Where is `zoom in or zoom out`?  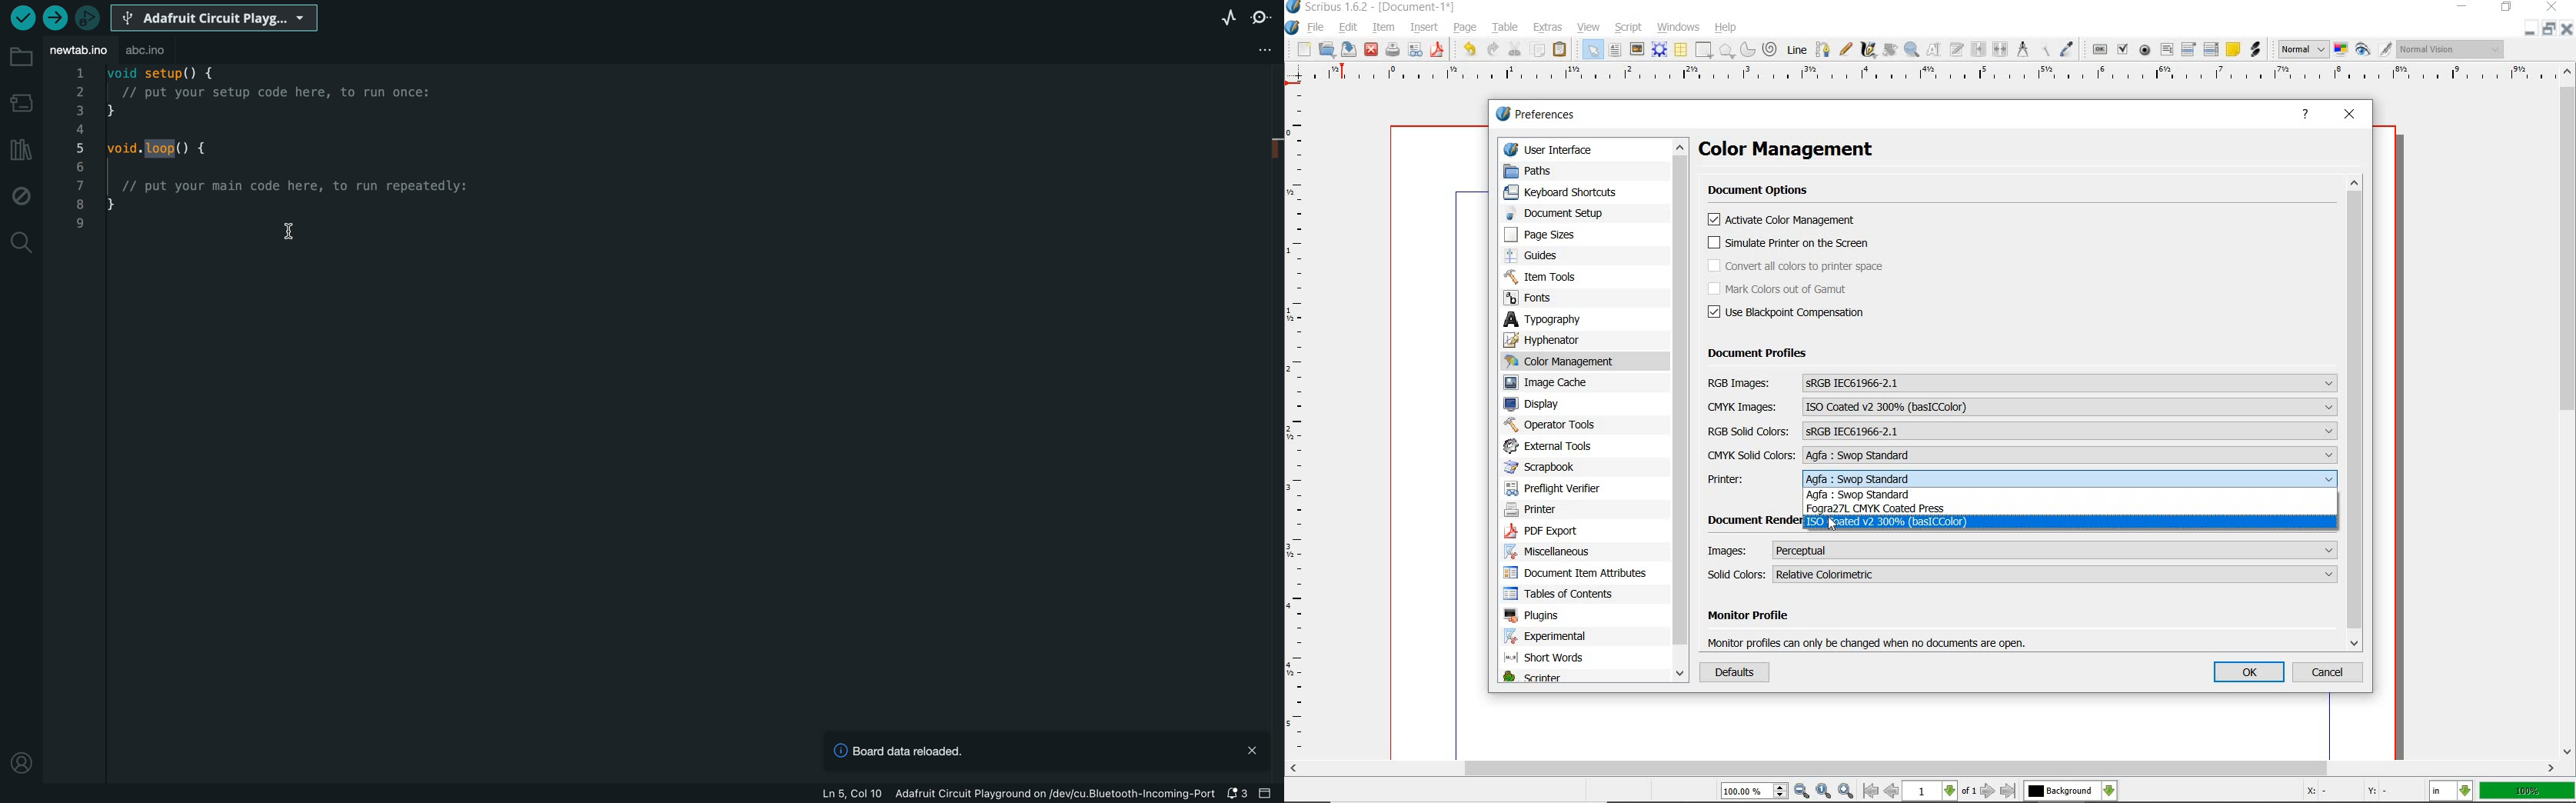 zoom in or zoom out is located at coordinates (1911, 51).